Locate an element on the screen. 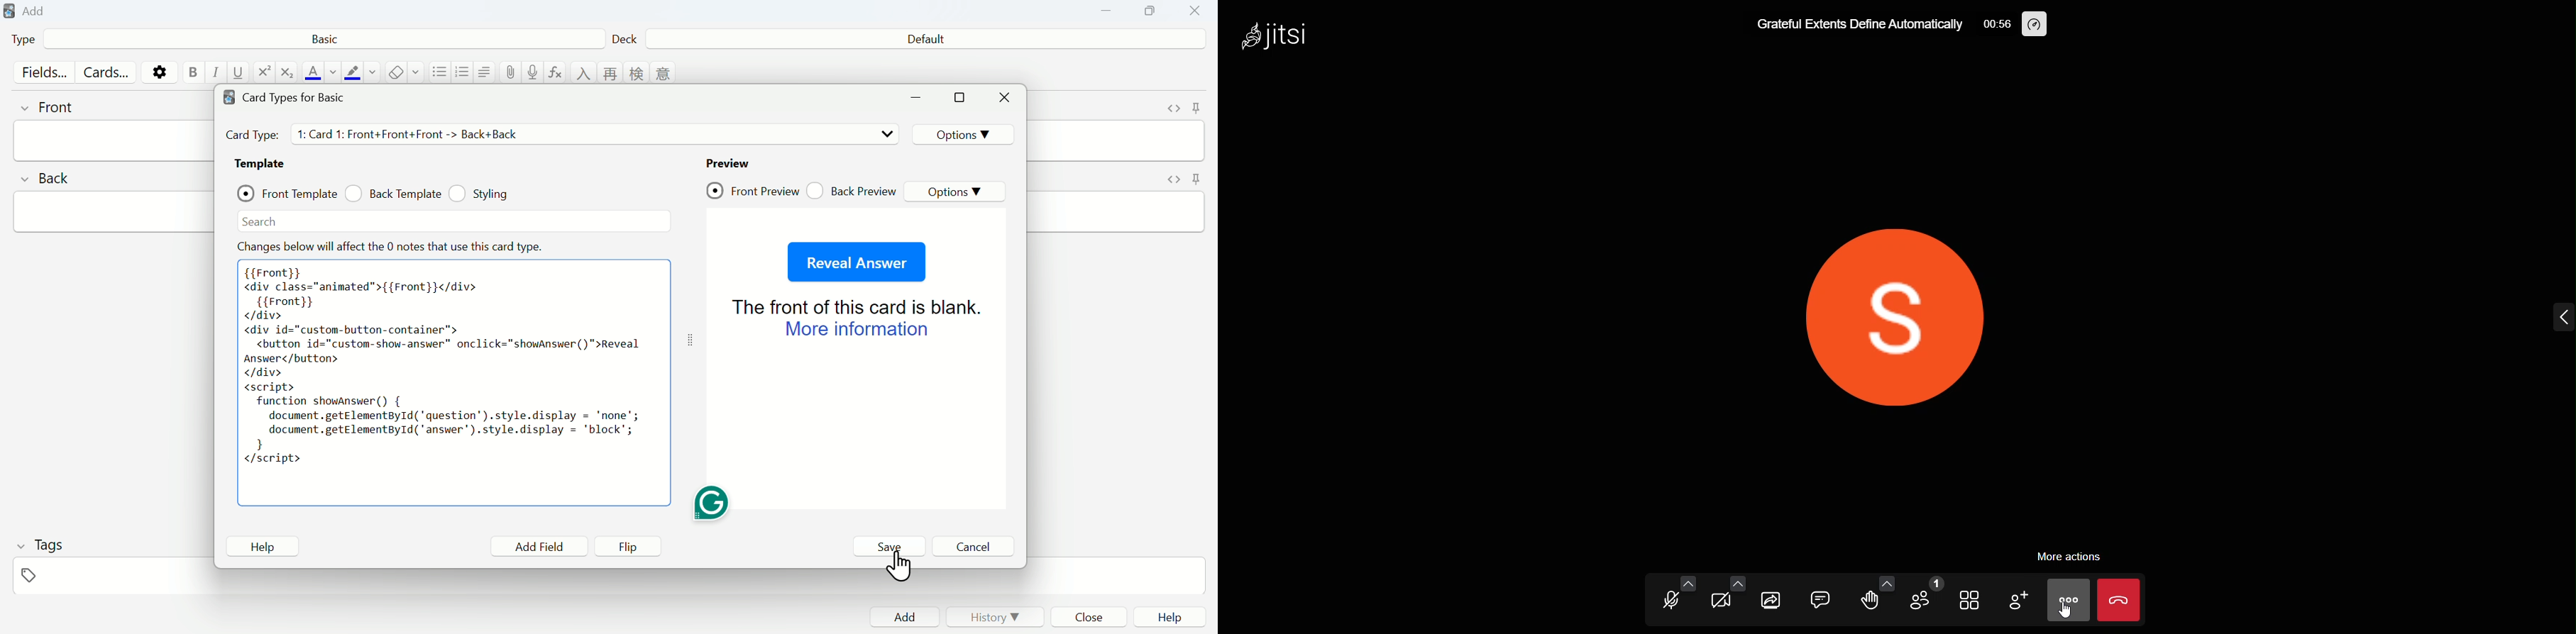 The image size is (2576, 644). back is located at coordinates (51, 178).